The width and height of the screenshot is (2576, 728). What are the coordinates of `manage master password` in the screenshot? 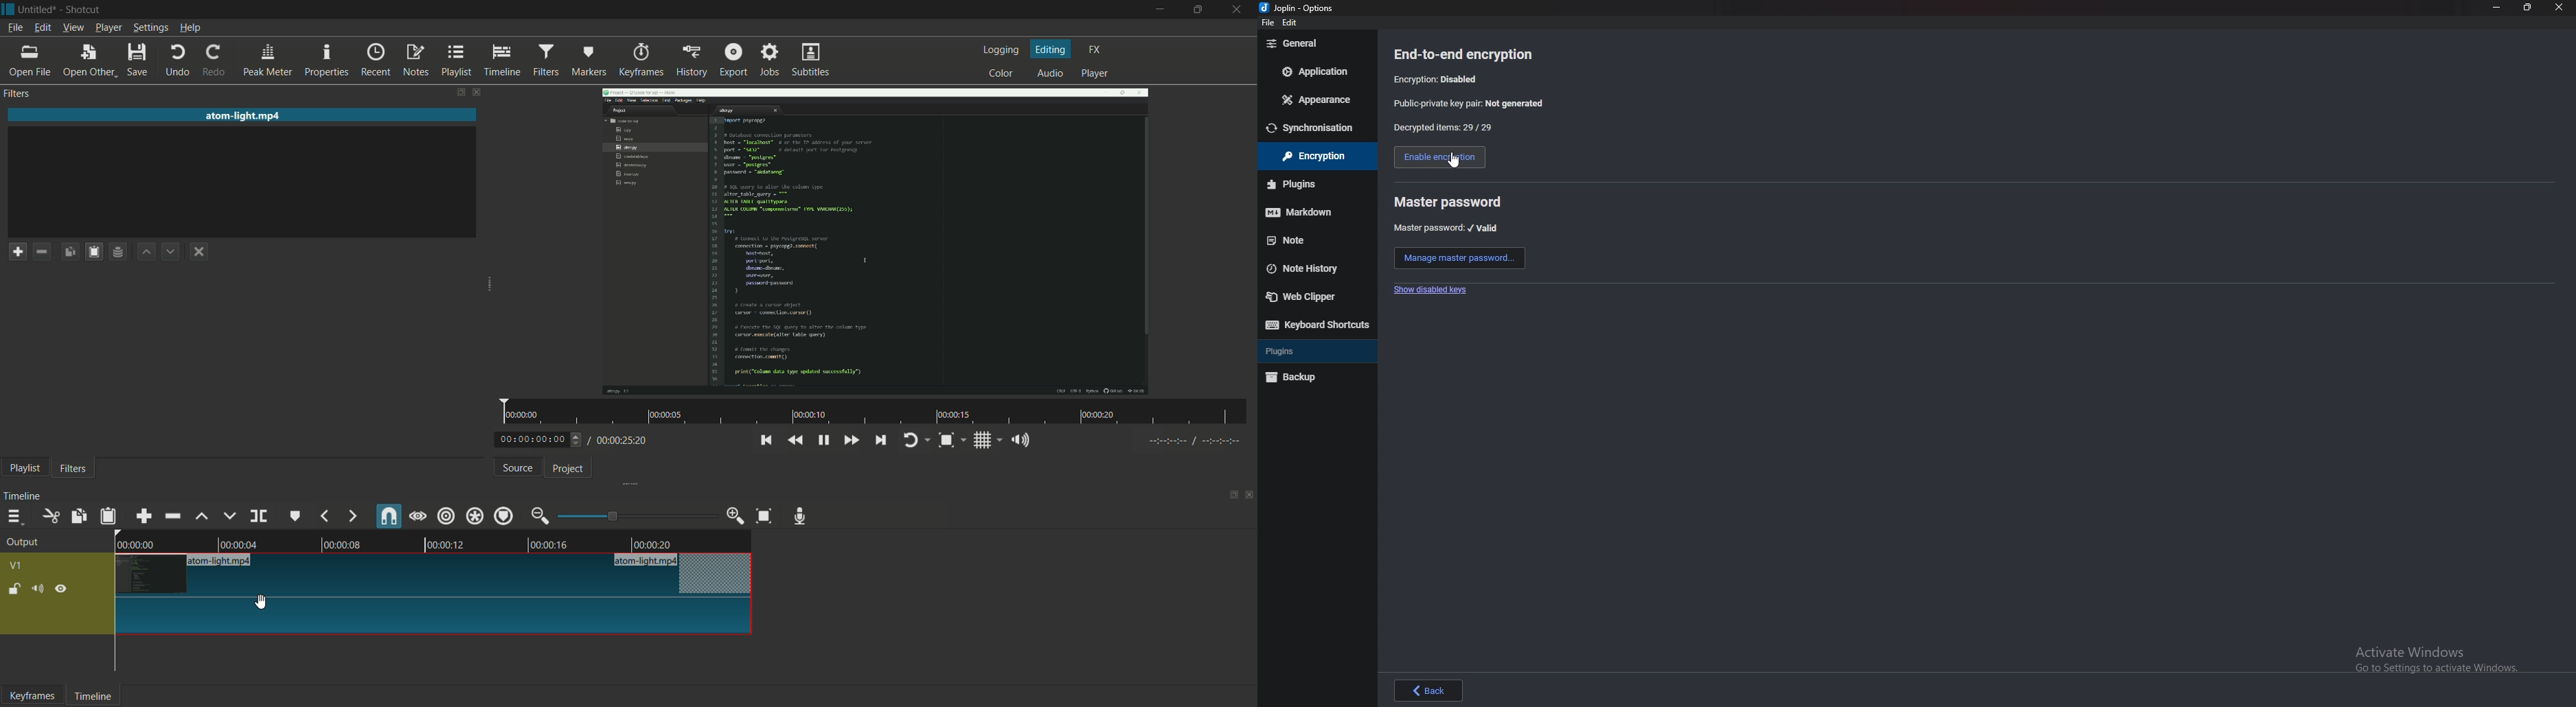 It's located at (1459, 257).